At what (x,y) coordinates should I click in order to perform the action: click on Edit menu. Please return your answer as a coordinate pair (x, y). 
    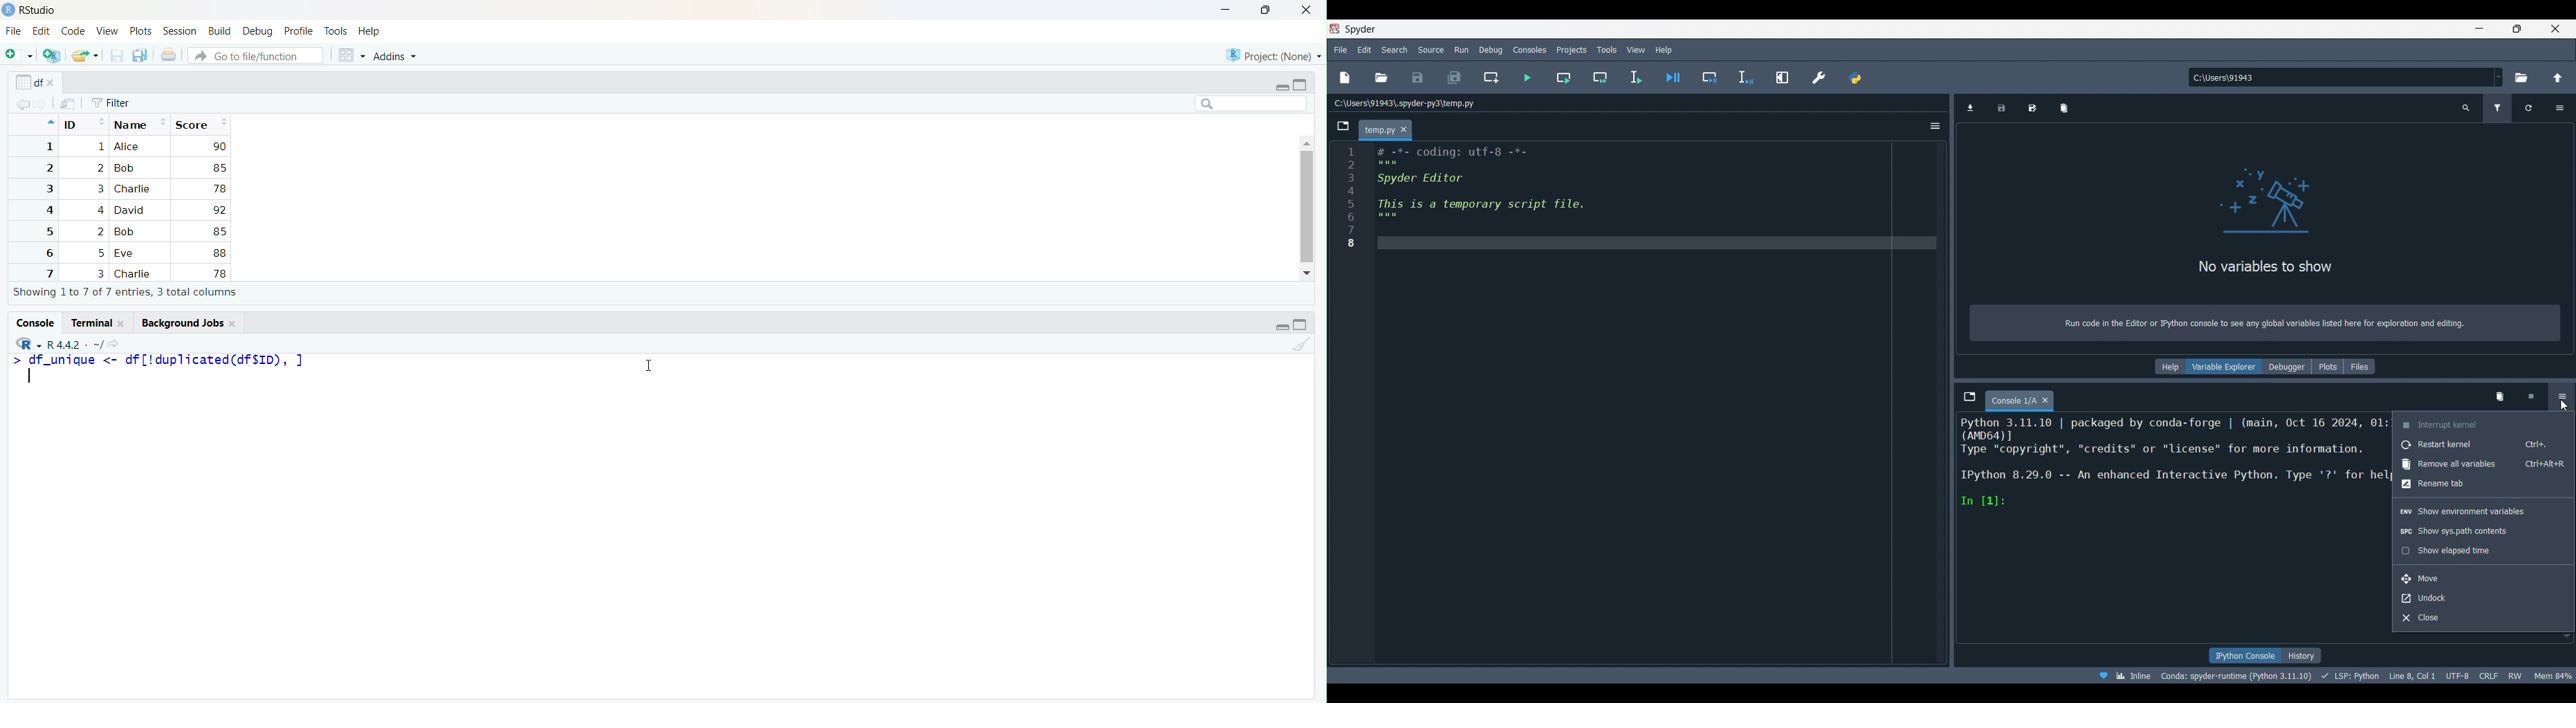
    Looking at the image, I should click on (1365, 49).